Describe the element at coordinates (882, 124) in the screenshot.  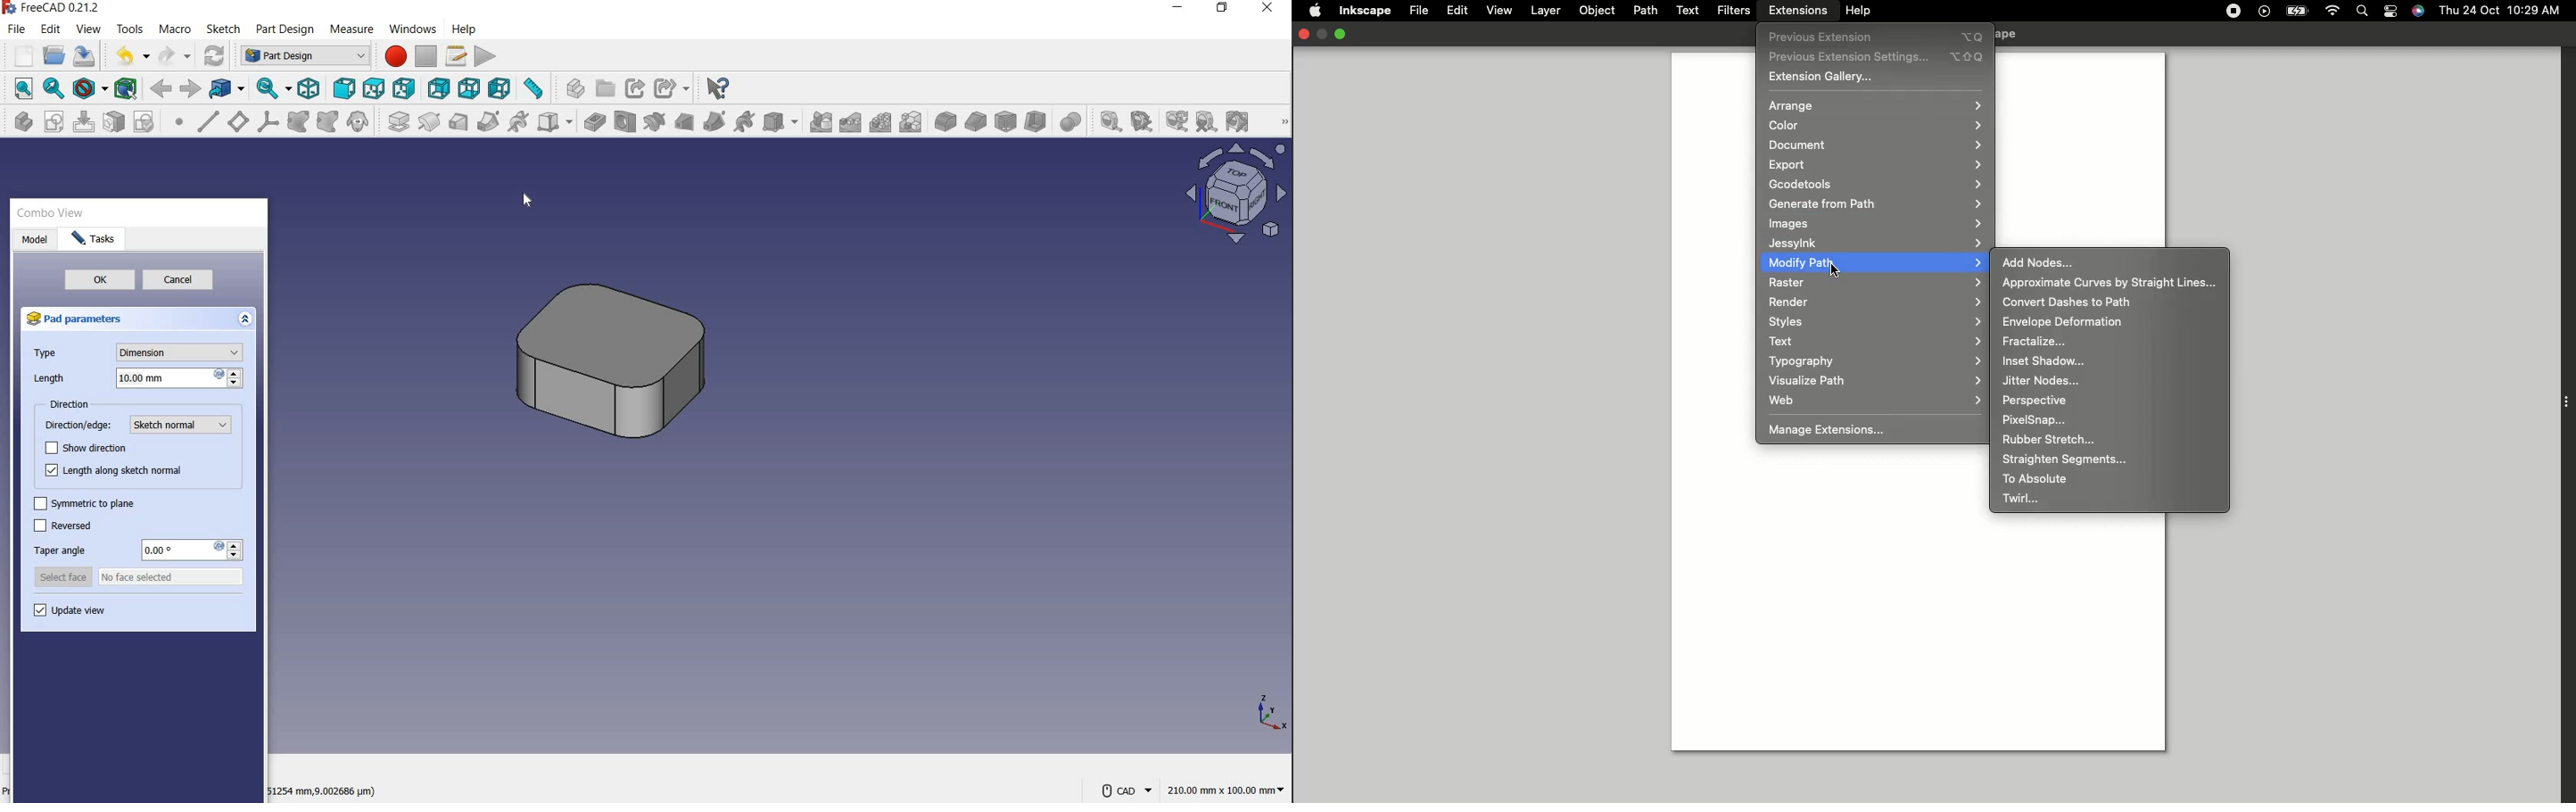
I see `polar pattern` at that location.